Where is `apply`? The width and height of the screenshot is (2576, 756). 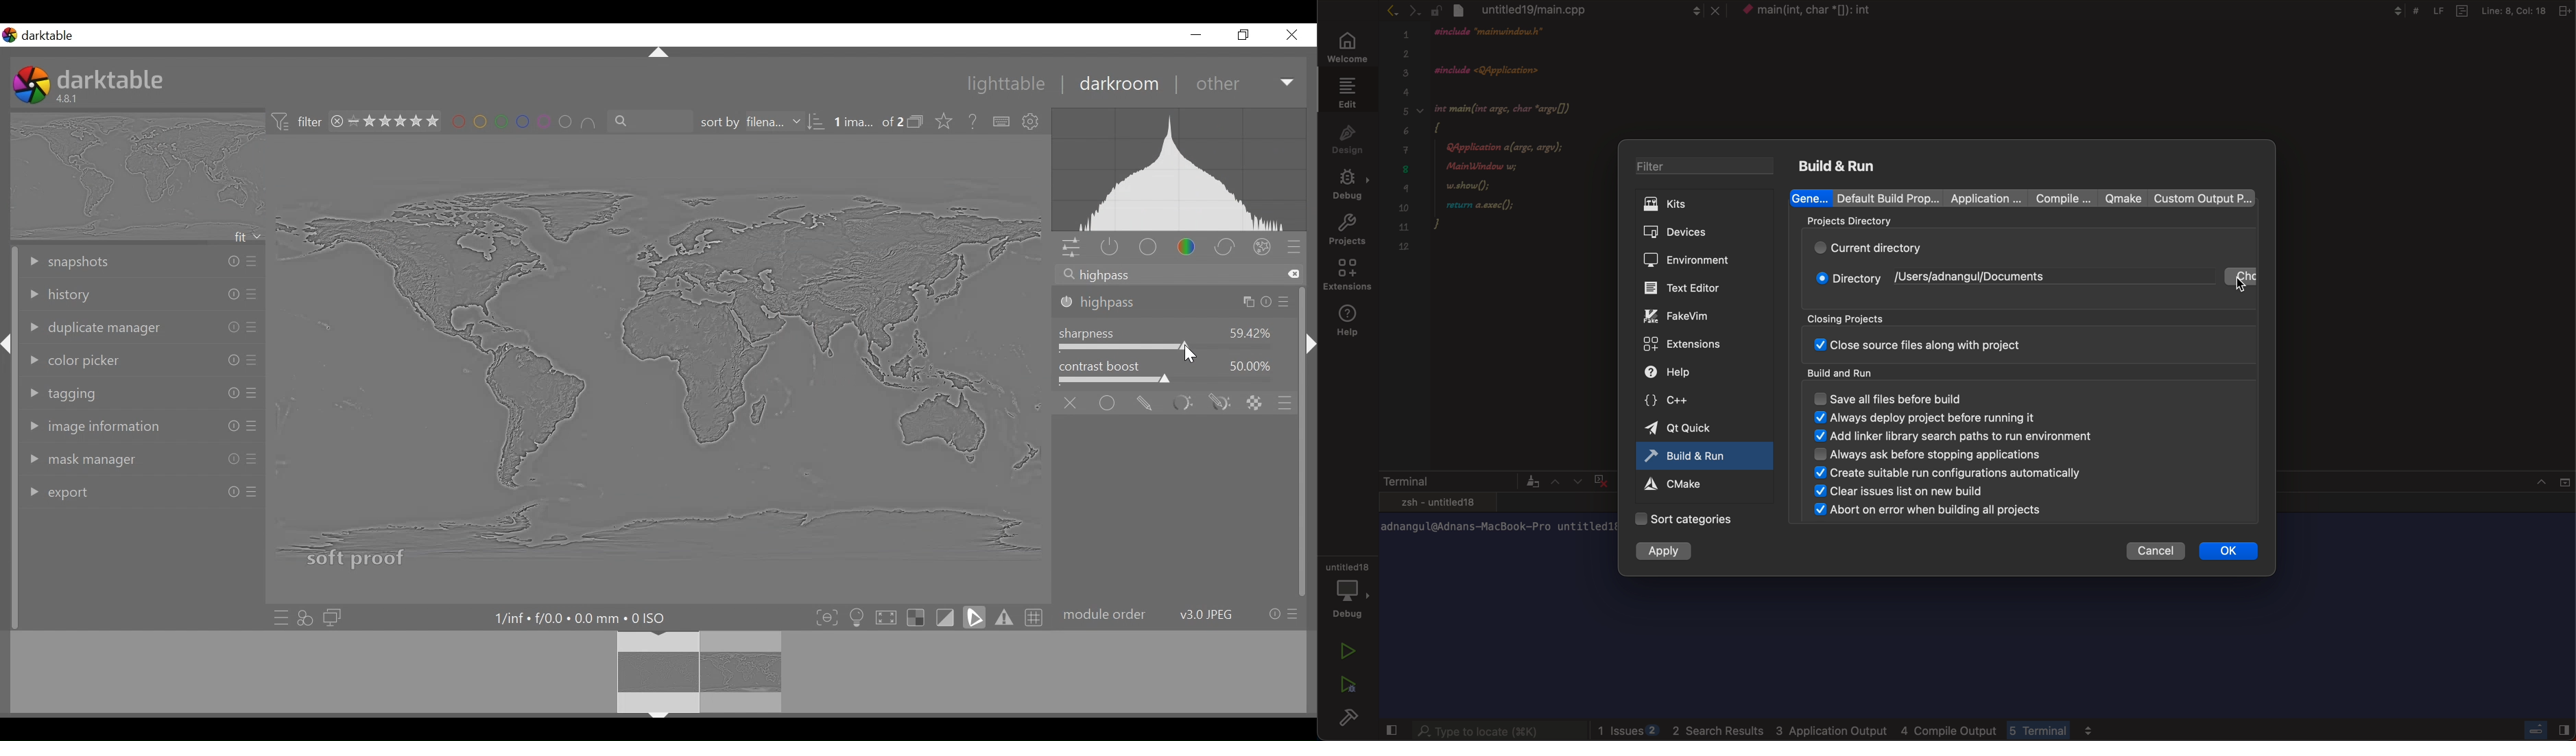 apply is located at coordinates (1673, 552).